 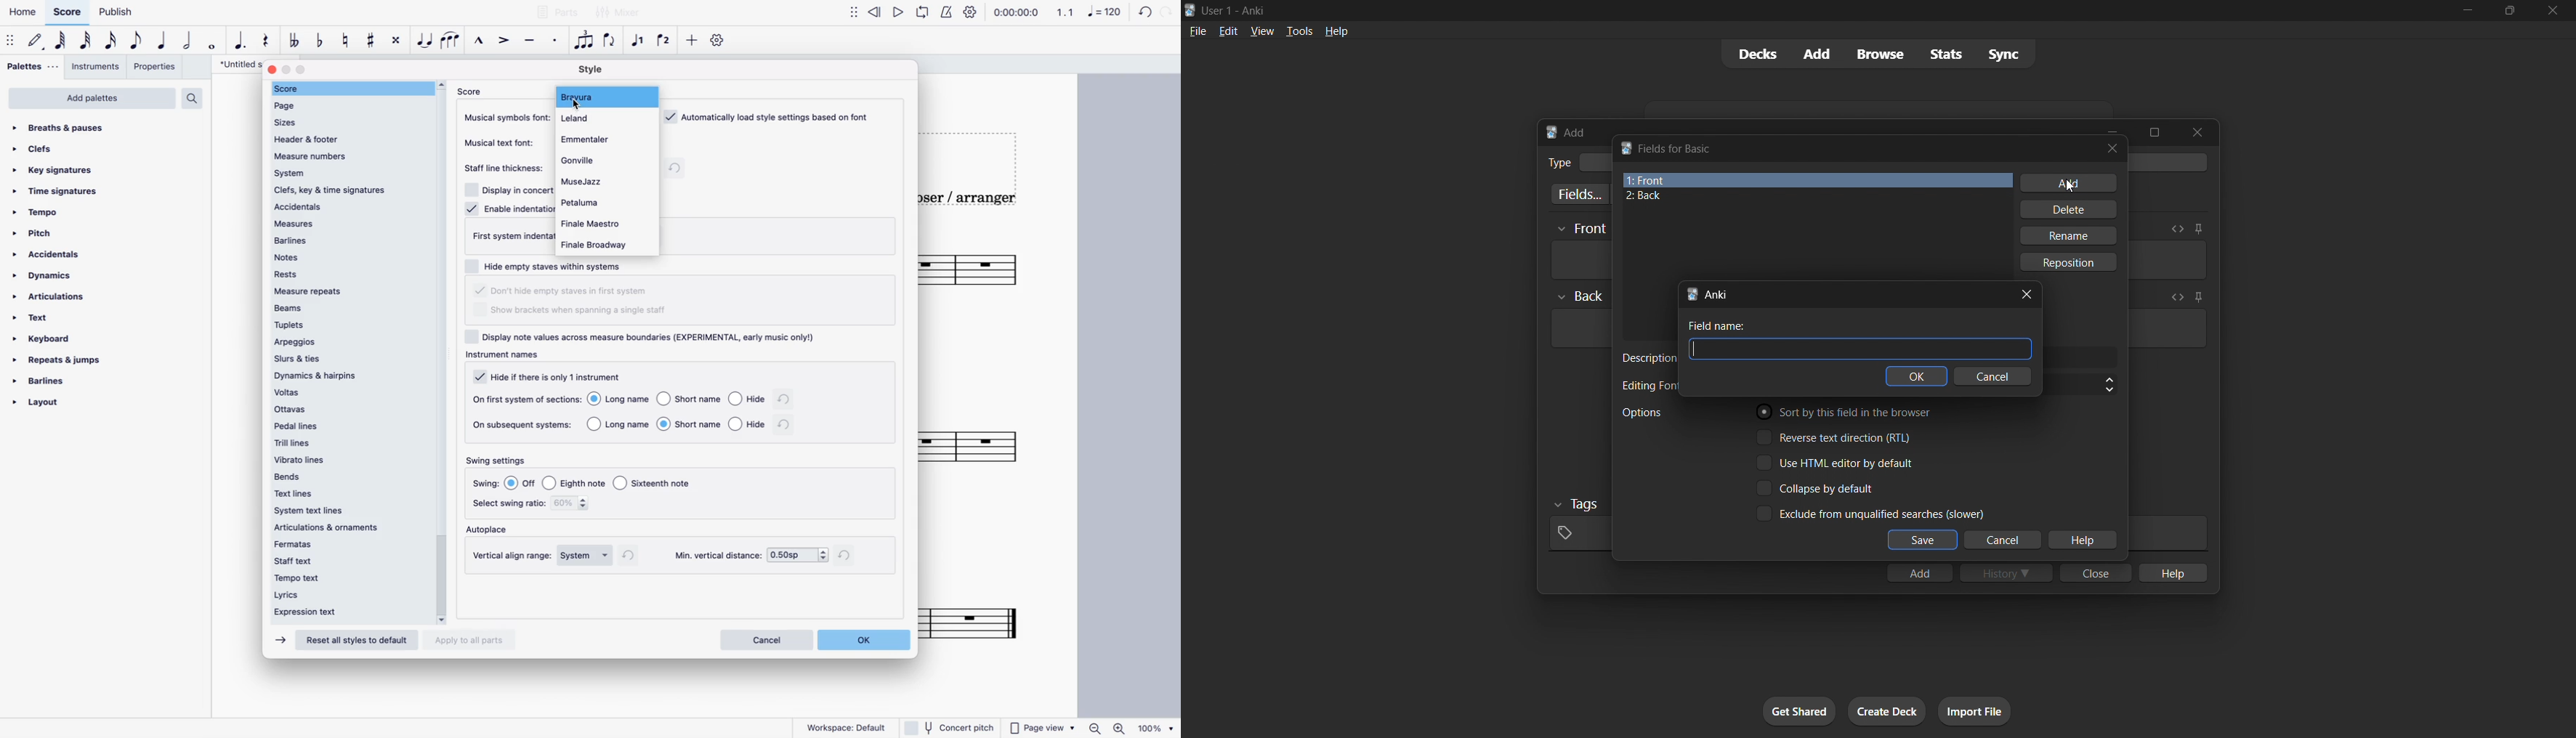 What do you see at coordinates (555, 45) in the screenshot?
I see `staccato` at bounding box center [555, 45].